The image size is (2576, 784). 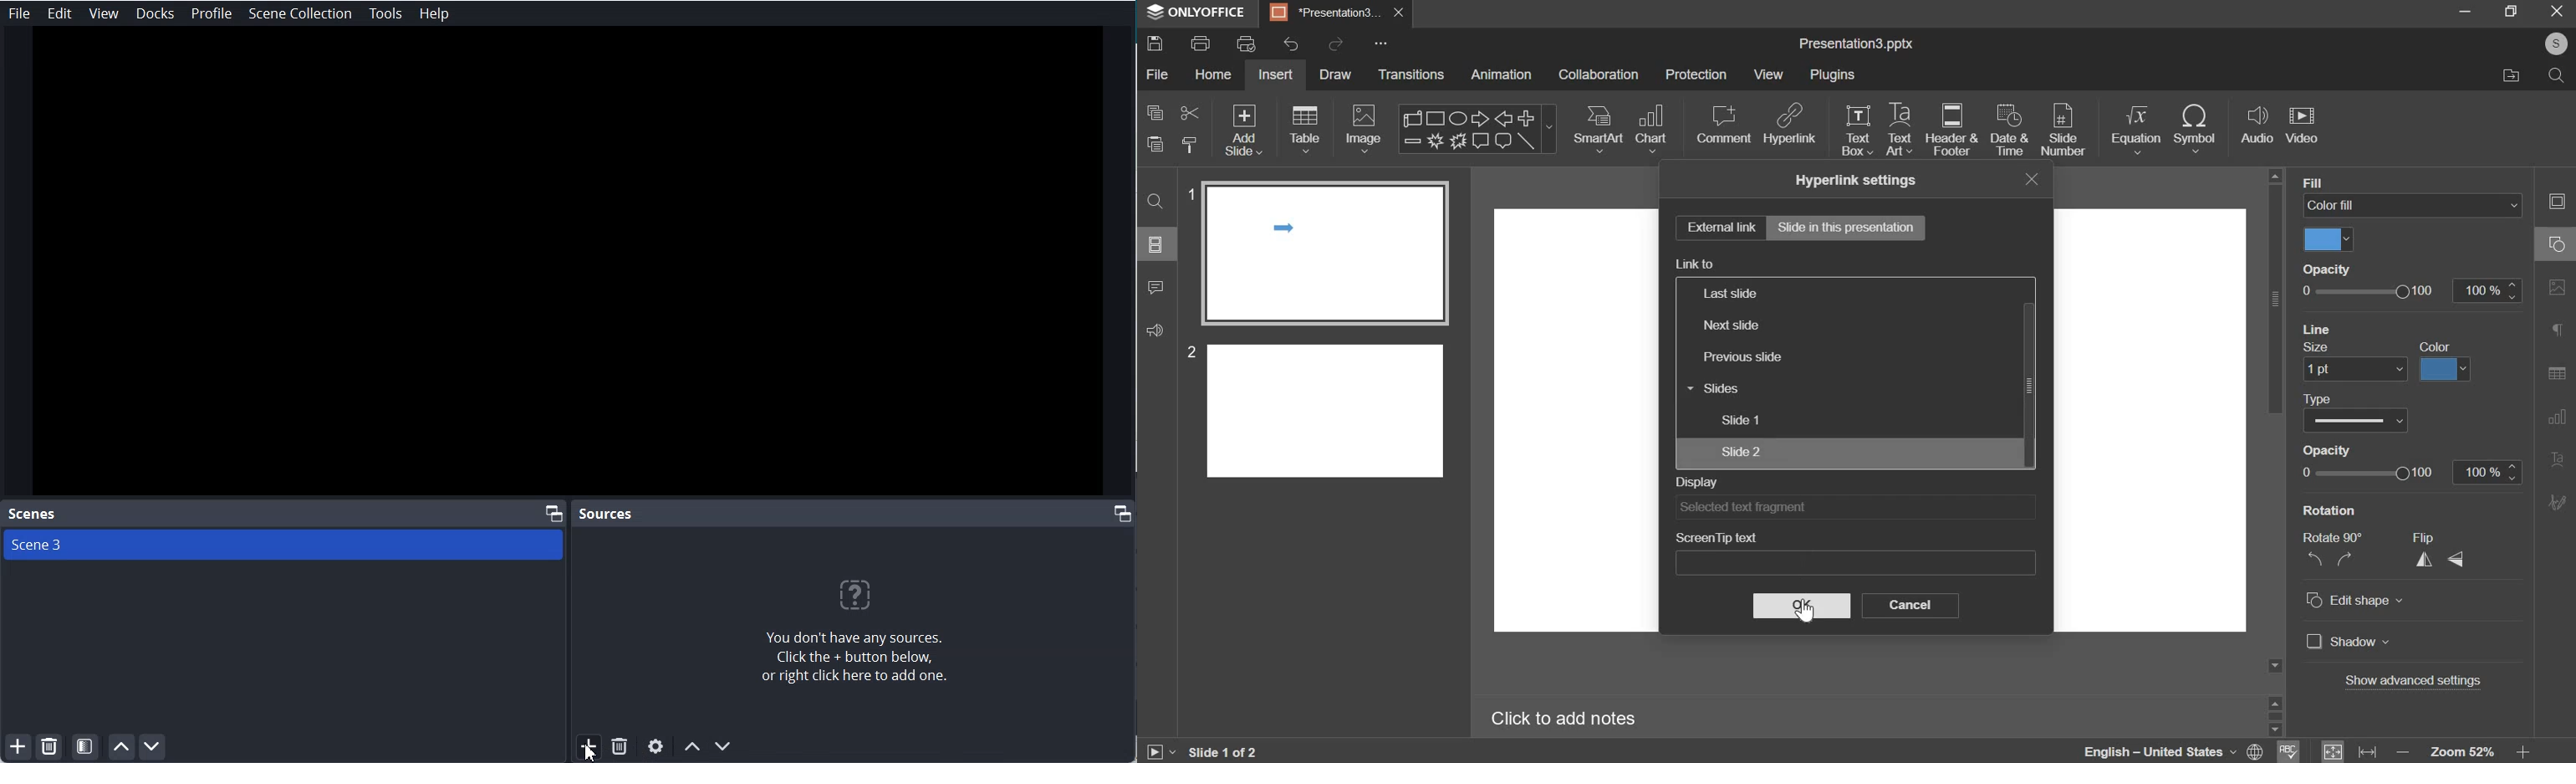 What do you see at coordinates (2488, 473) in the screenshot?
I see `increase/decrease opacity` at bounding box center [2488, 473].